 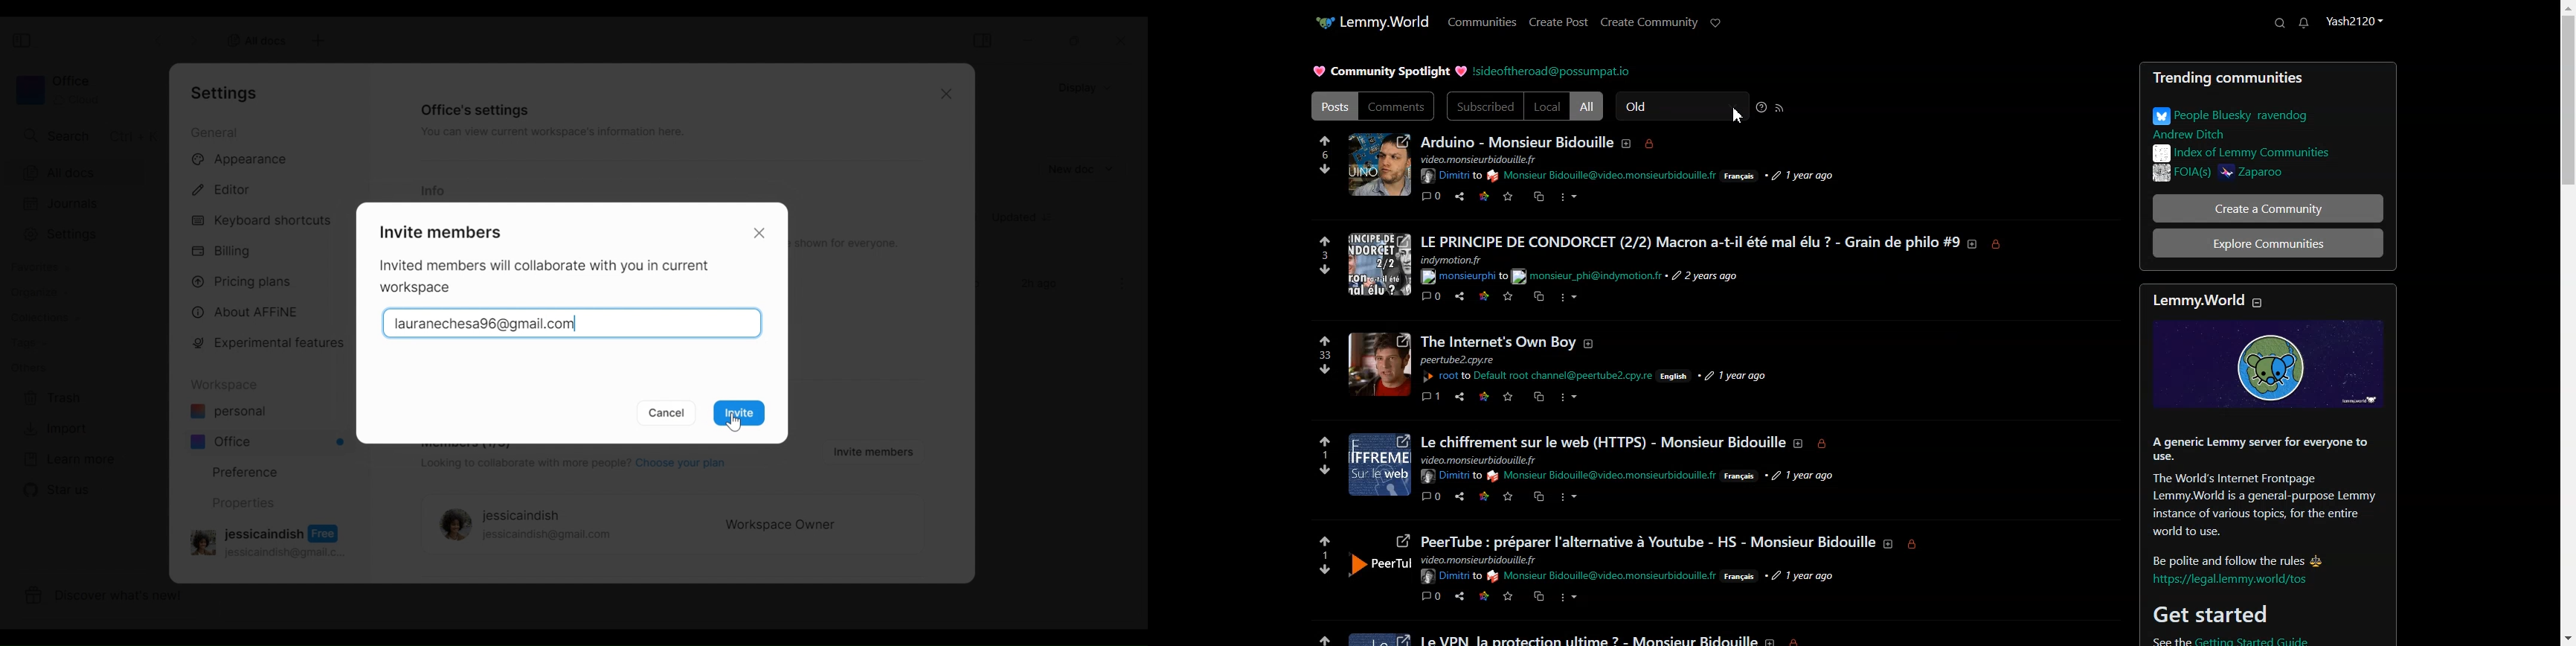 What do you see at coordinates (521, 516) in the screenshot?
I see `Jessicaindish` at bounding box center [521, 516].